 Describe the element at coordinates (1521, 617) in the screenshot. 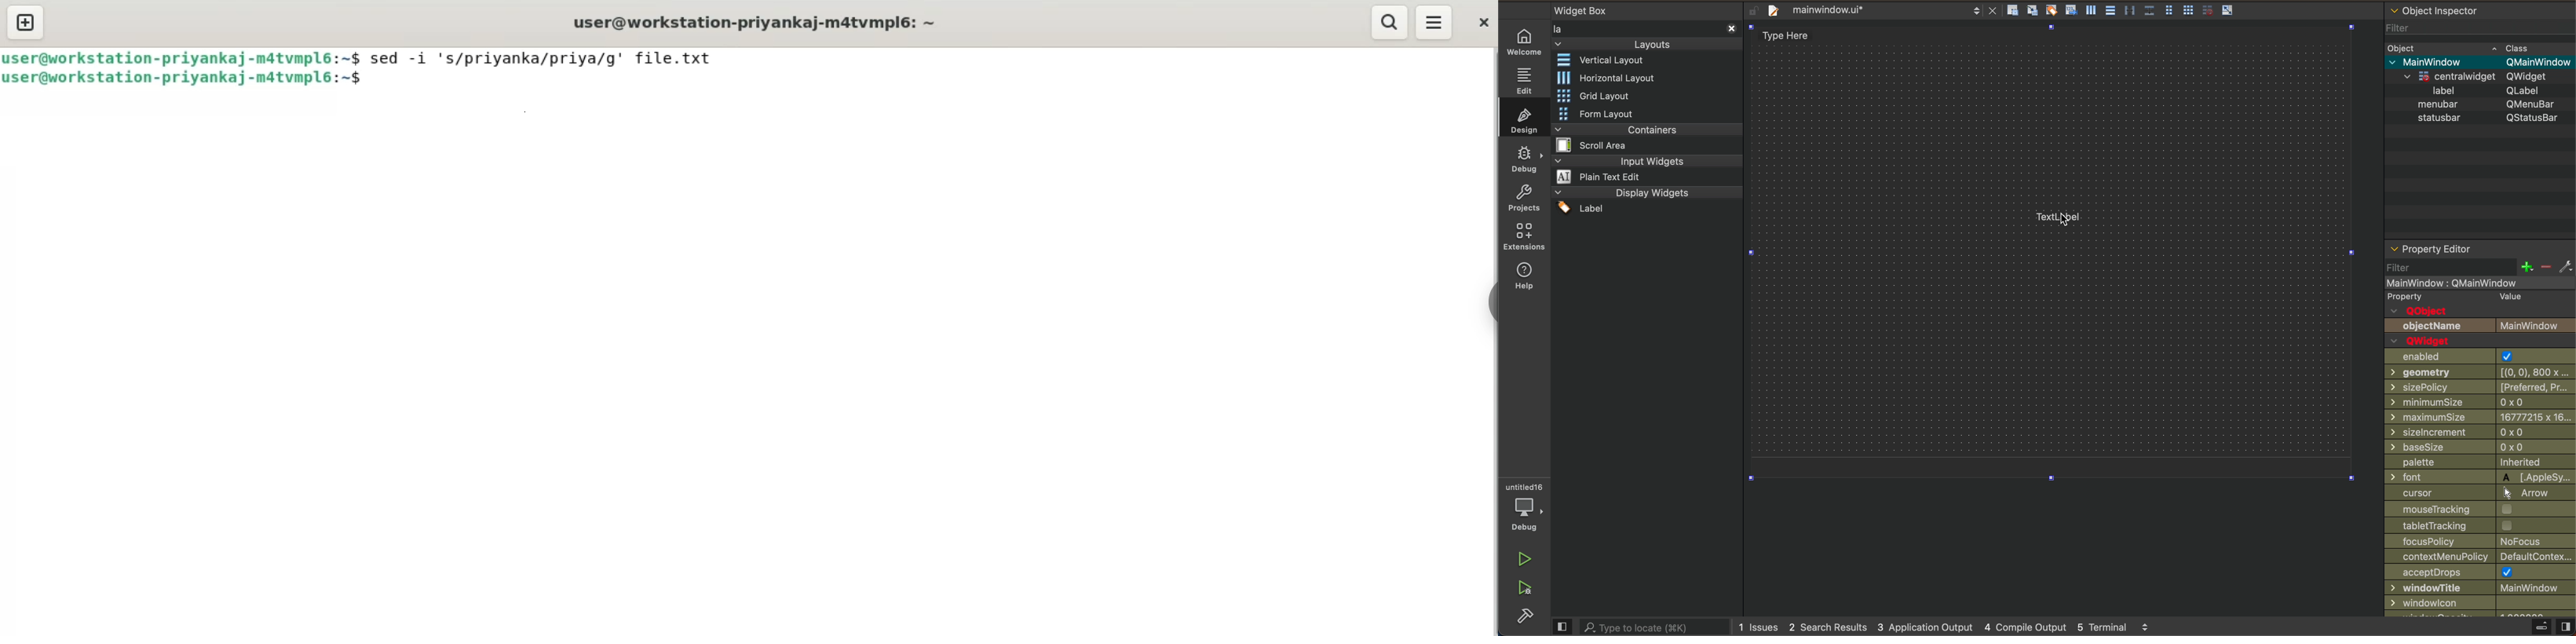

I see `build` at that location.